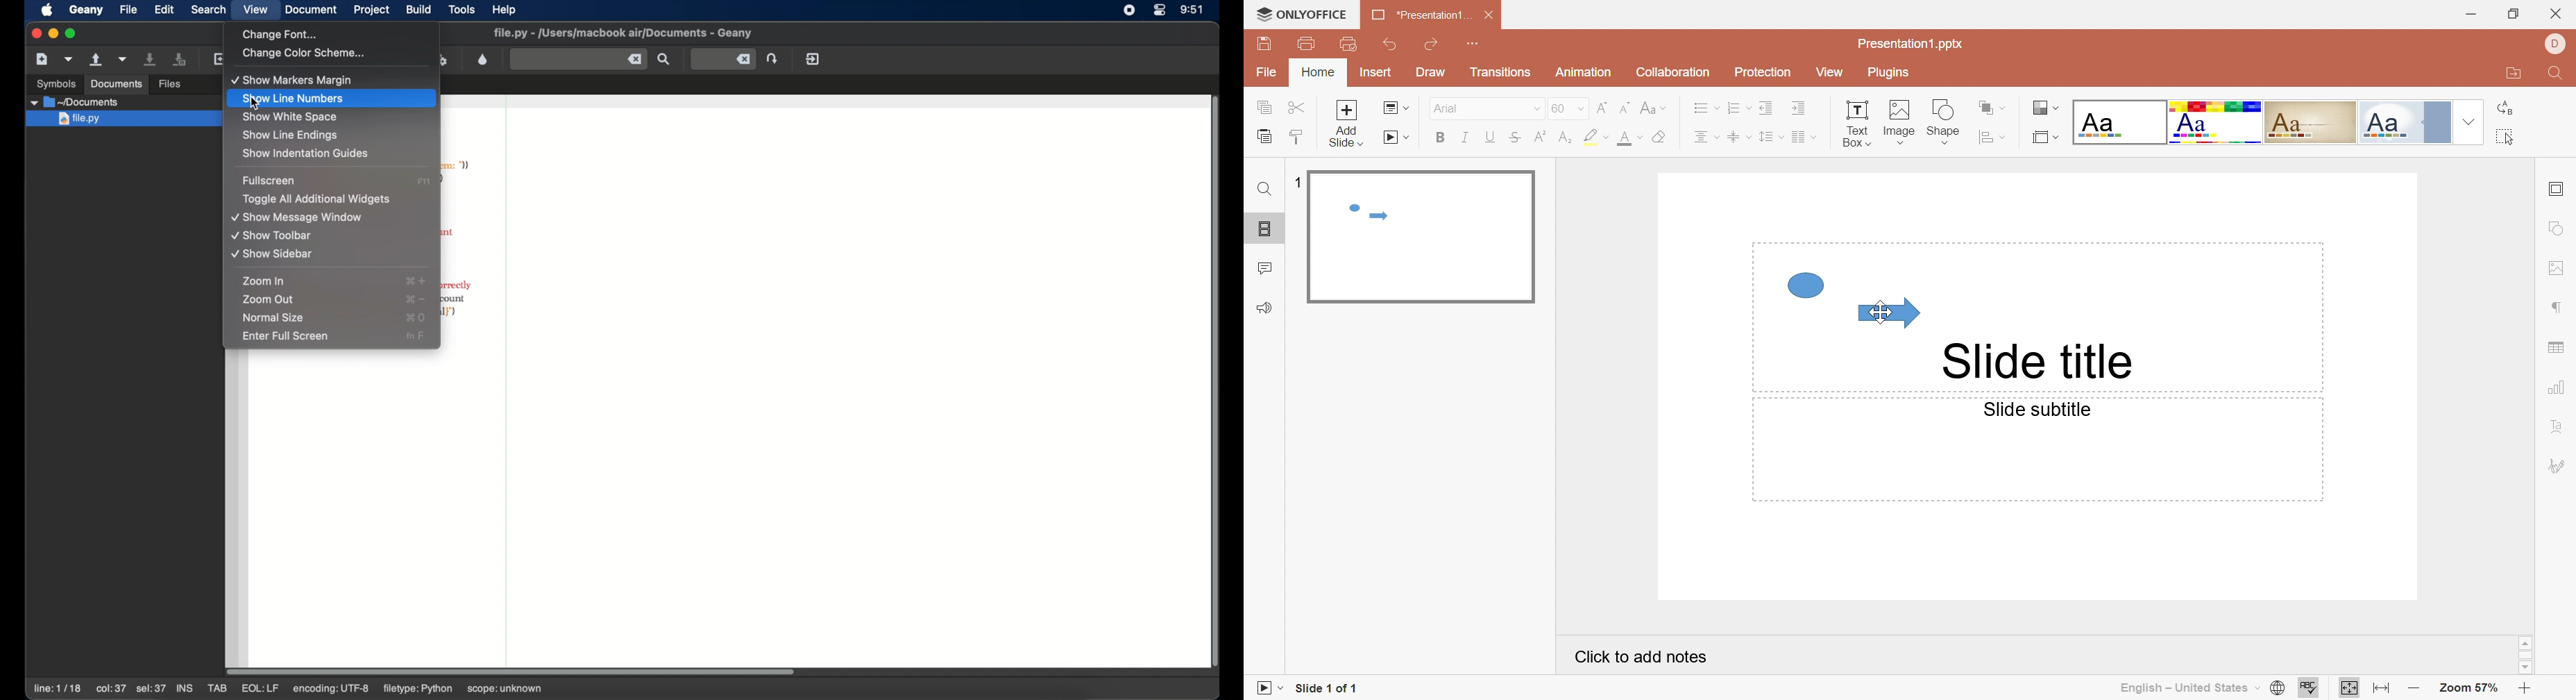 The width and height of the screenshot is (2576, 700). I want to click on Print, so click(1307, 44).